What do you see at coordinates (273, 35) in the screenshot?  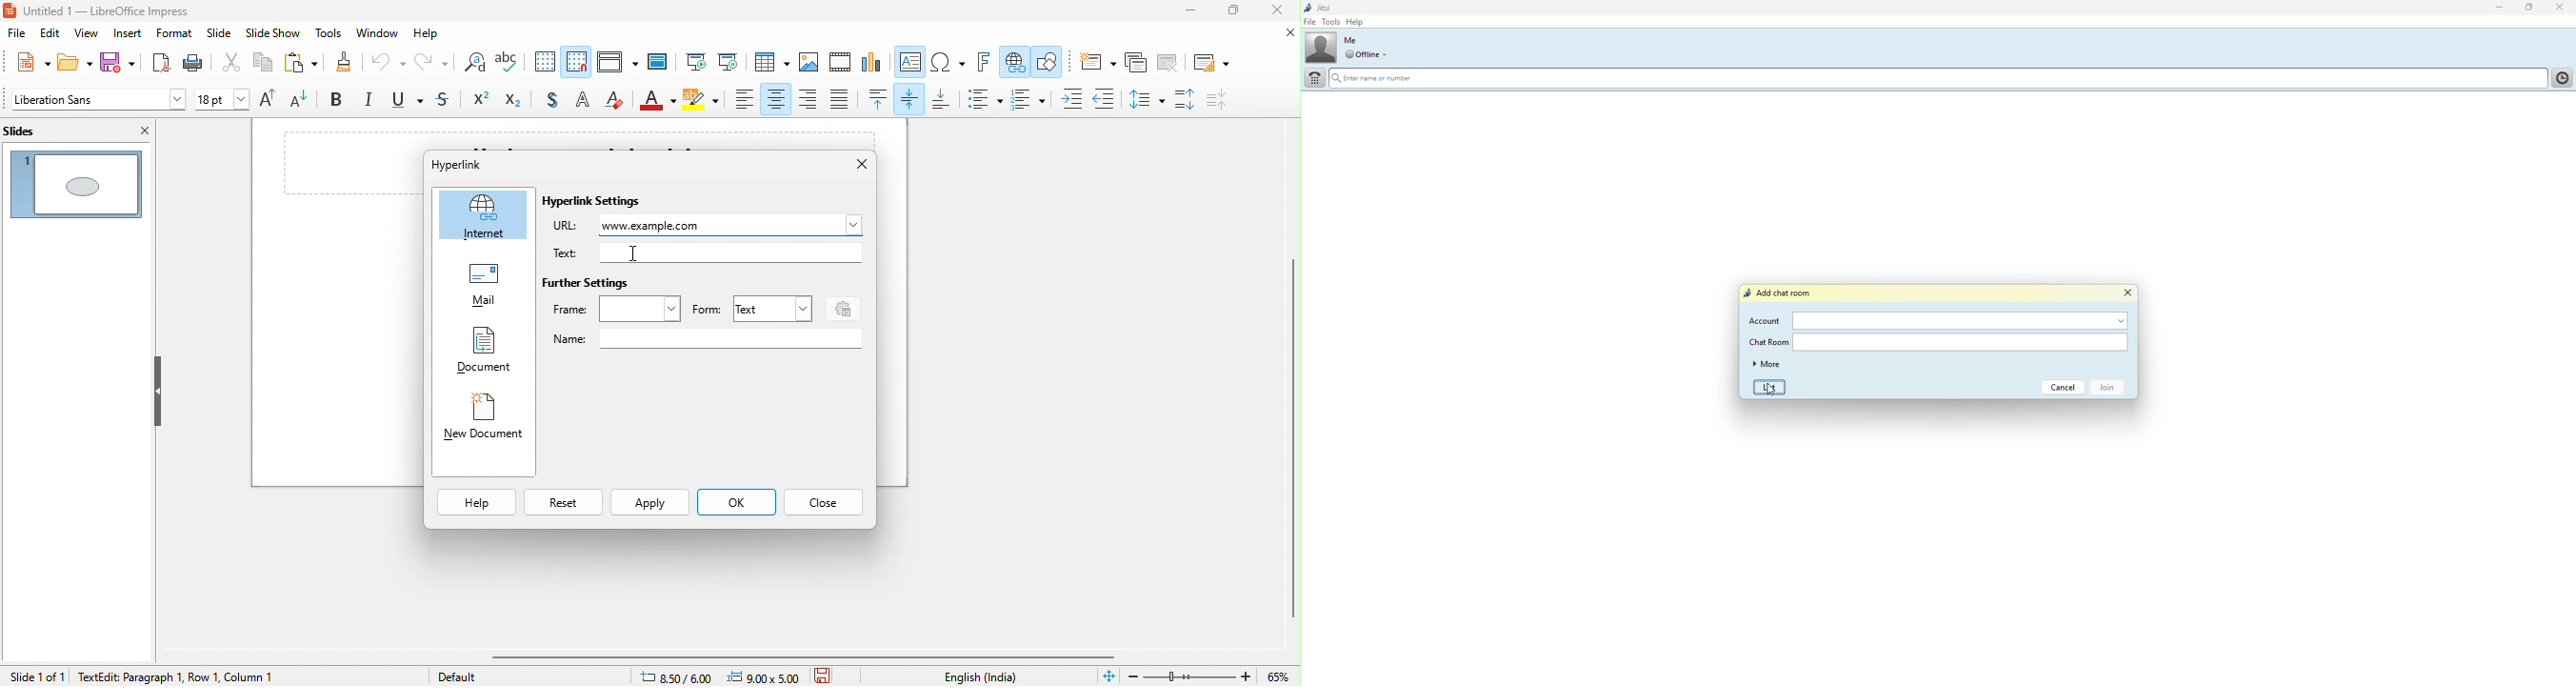 I see `slide show` at bounding box center [273, 35].